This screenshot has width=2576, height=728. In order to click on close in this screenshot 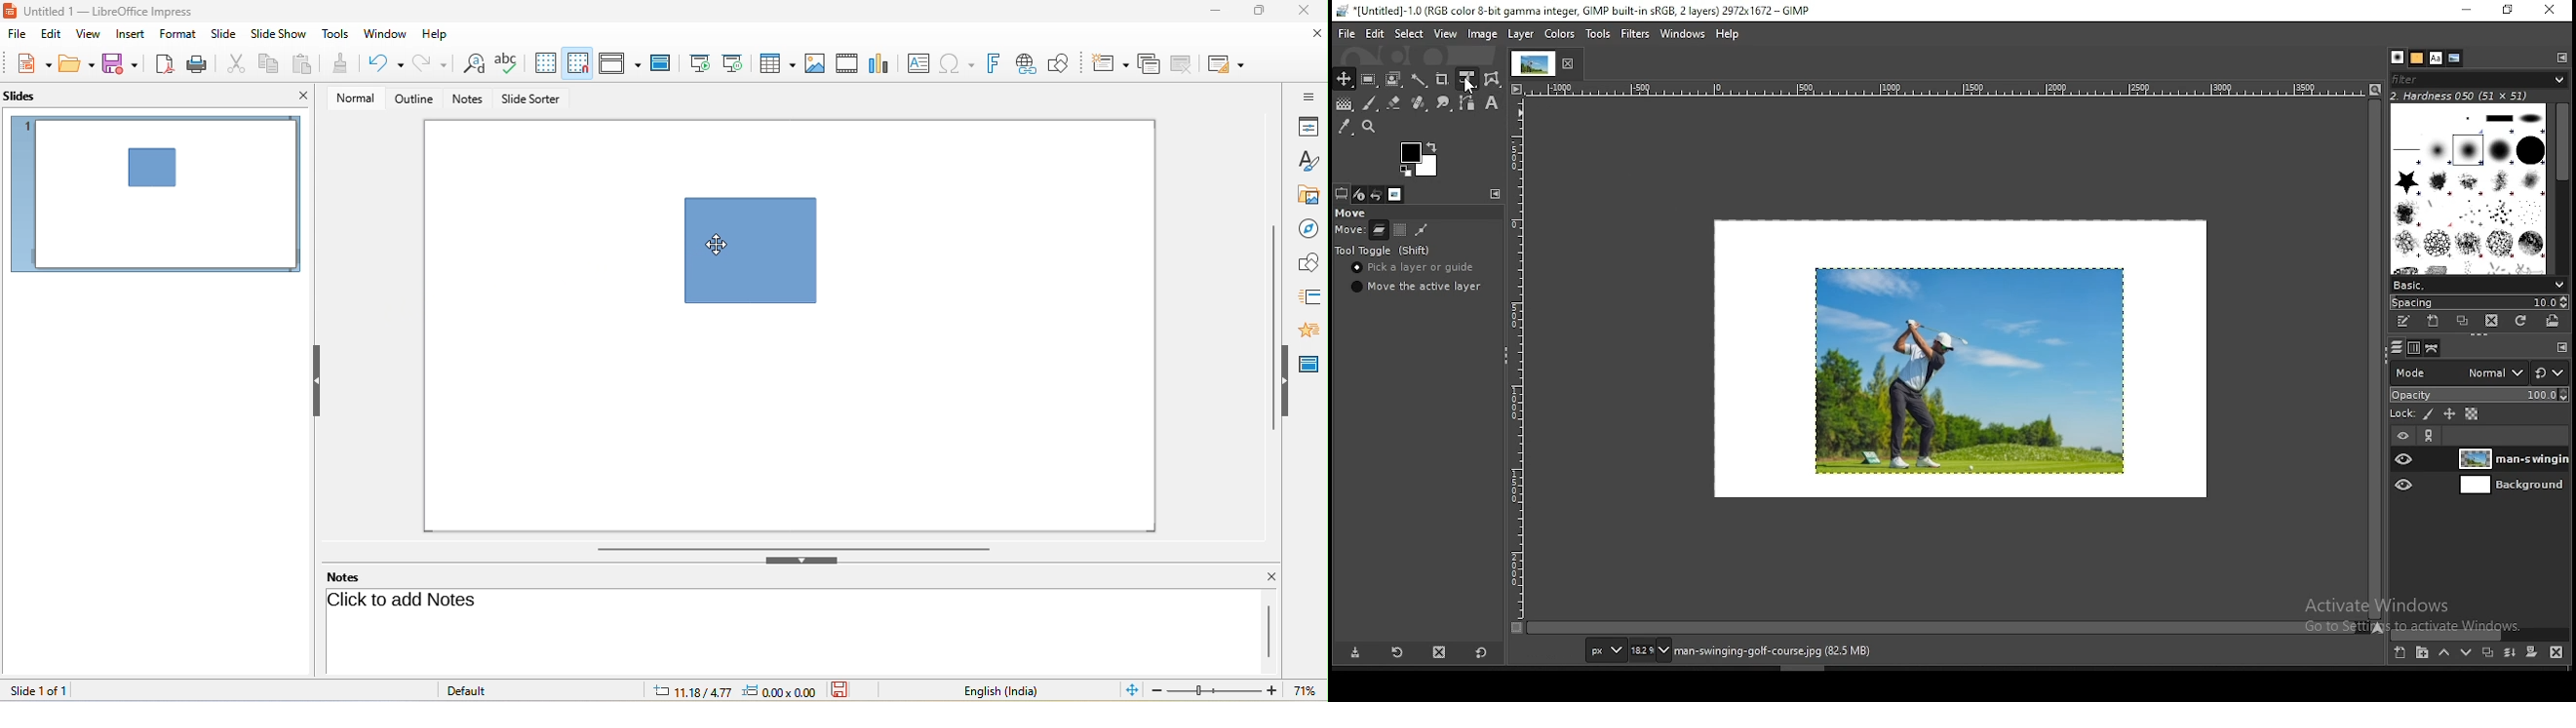, I will do `click(1318, 36)`.